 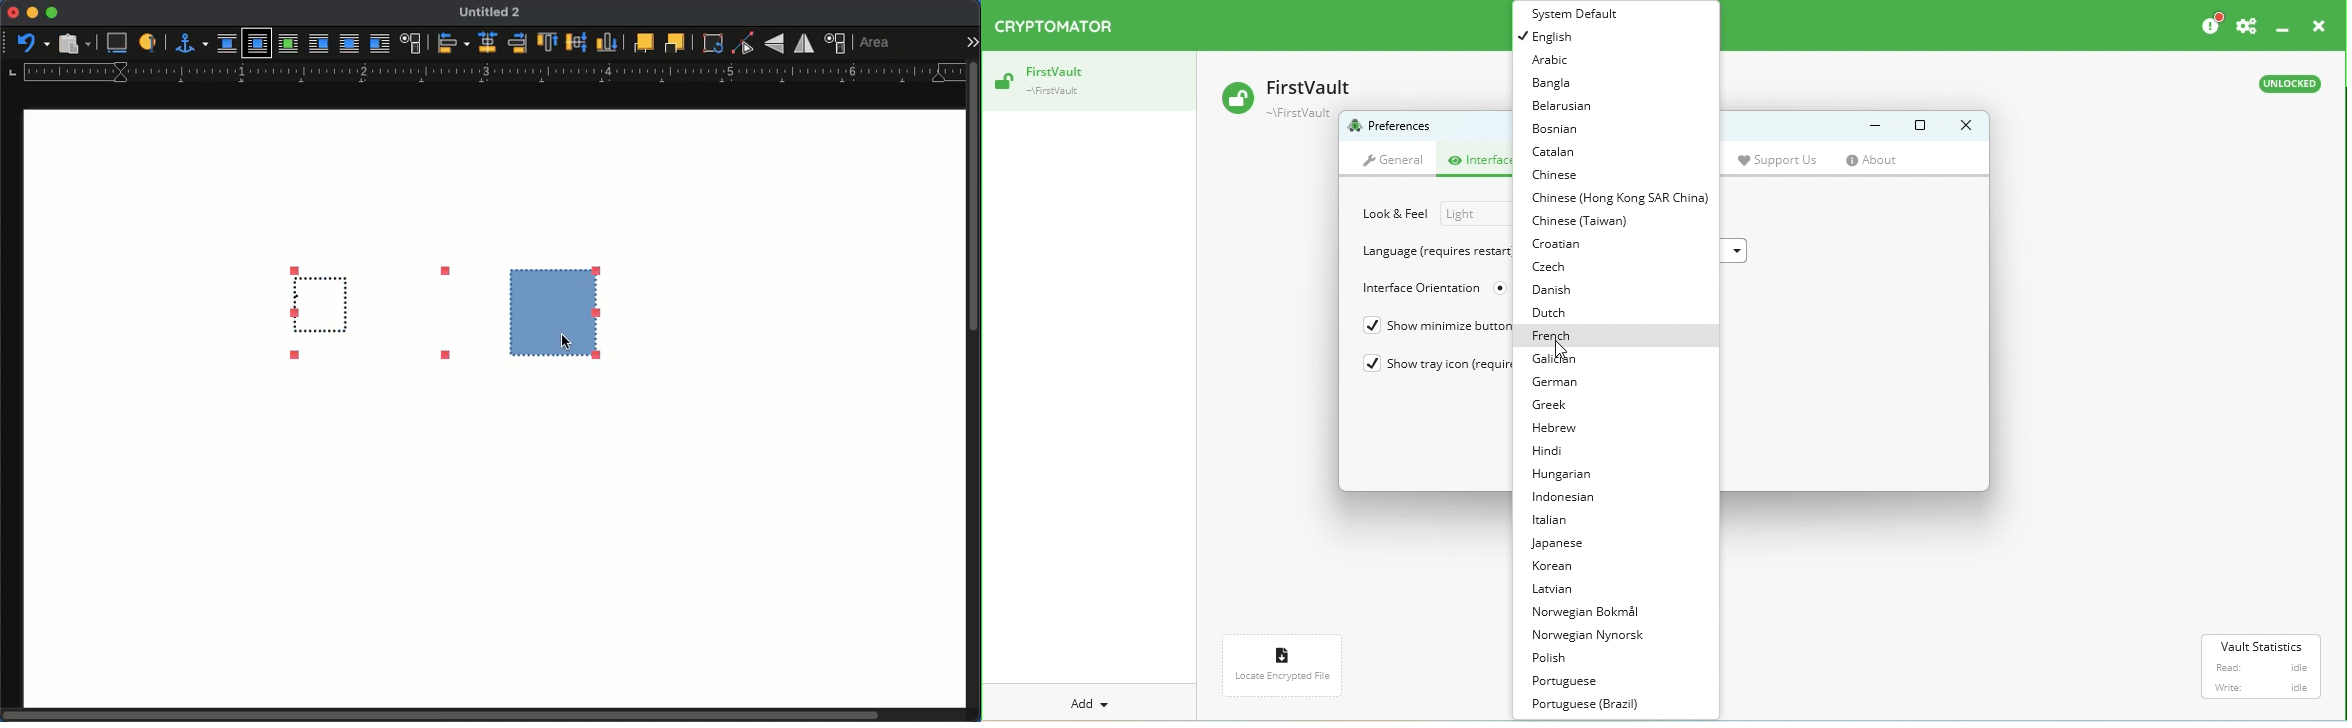 What do you see at coordinates (258, 45) in the screenshot?
I see `parallel` at bounding box center [258, 45].